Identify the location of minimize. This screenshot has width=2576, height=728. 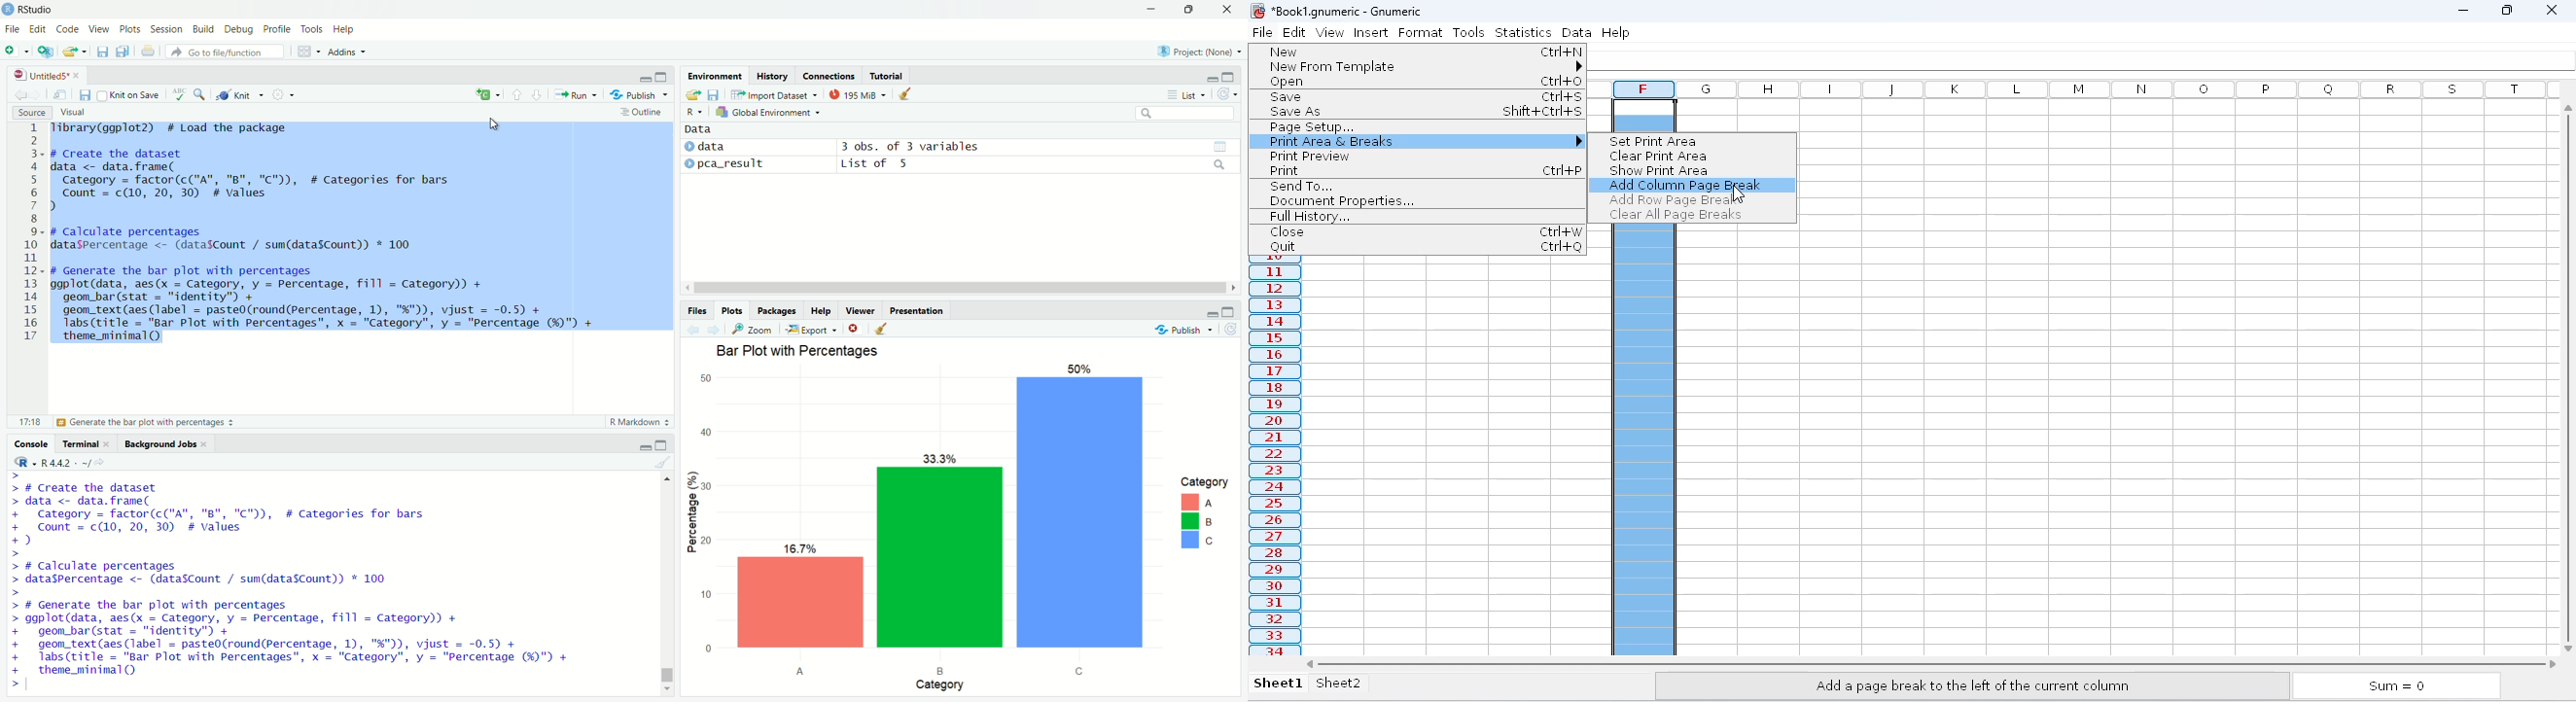
(646, 444).